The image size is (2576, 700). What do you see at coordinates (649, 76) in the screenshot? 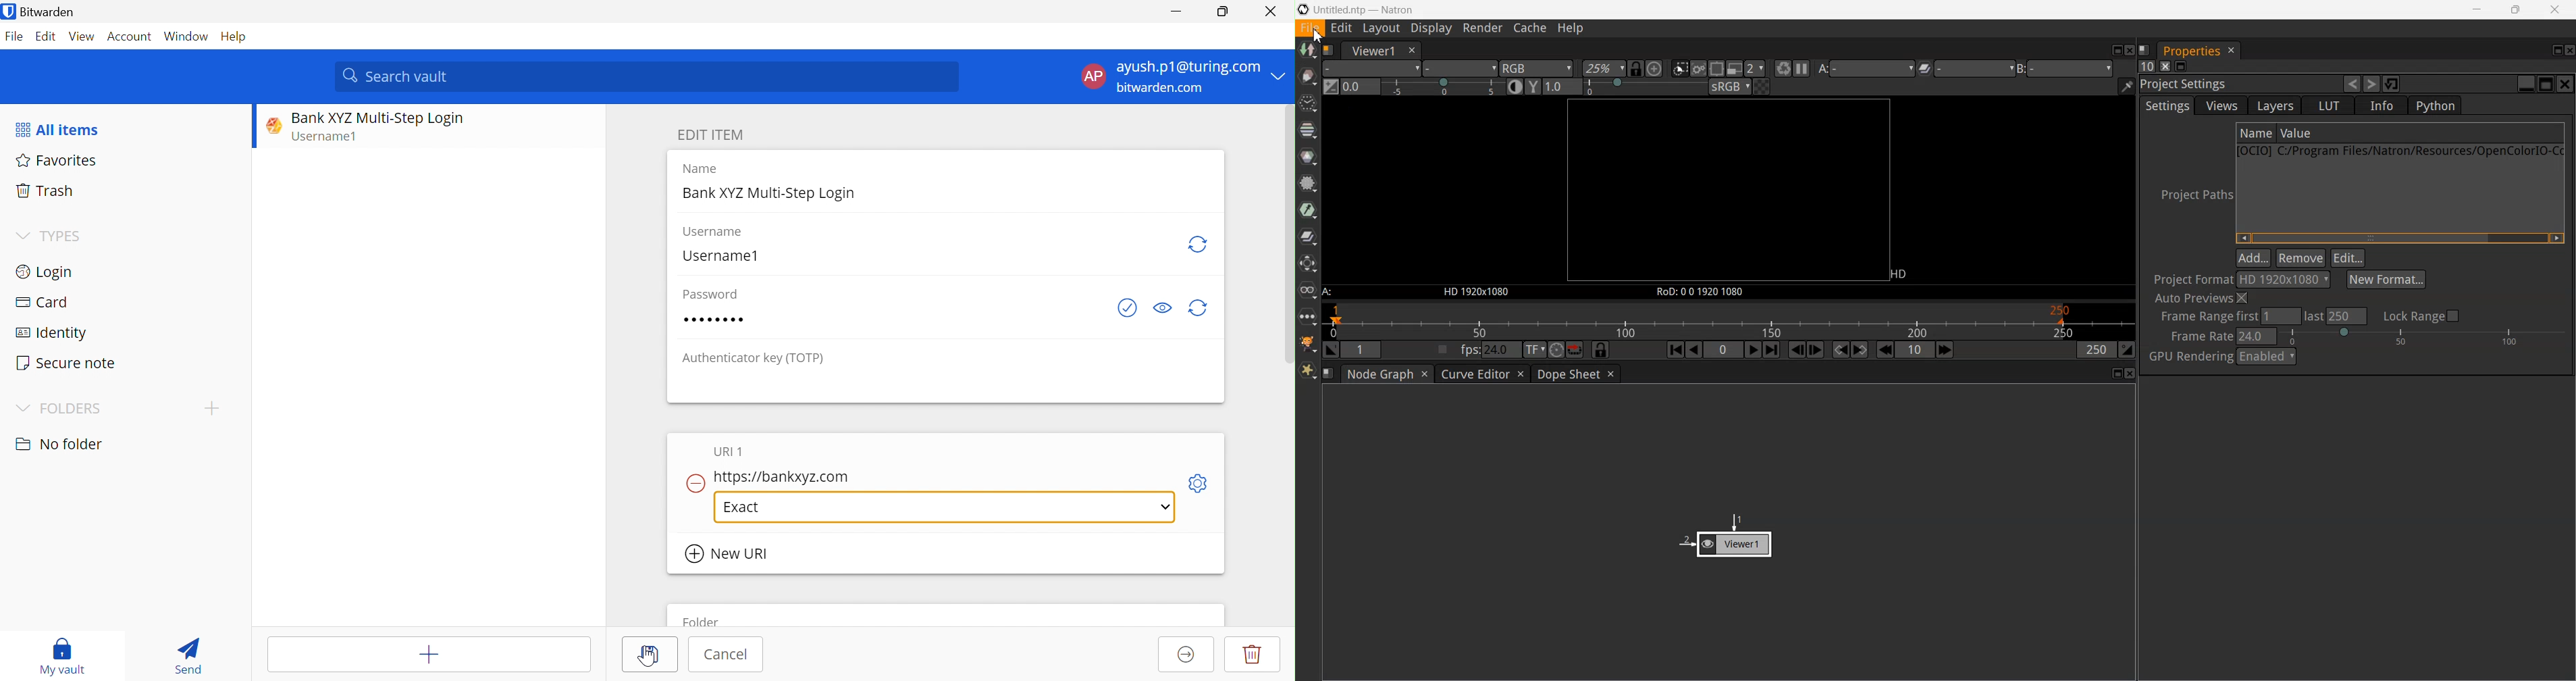
I see `Search vault` at bounding box center [649, 76].